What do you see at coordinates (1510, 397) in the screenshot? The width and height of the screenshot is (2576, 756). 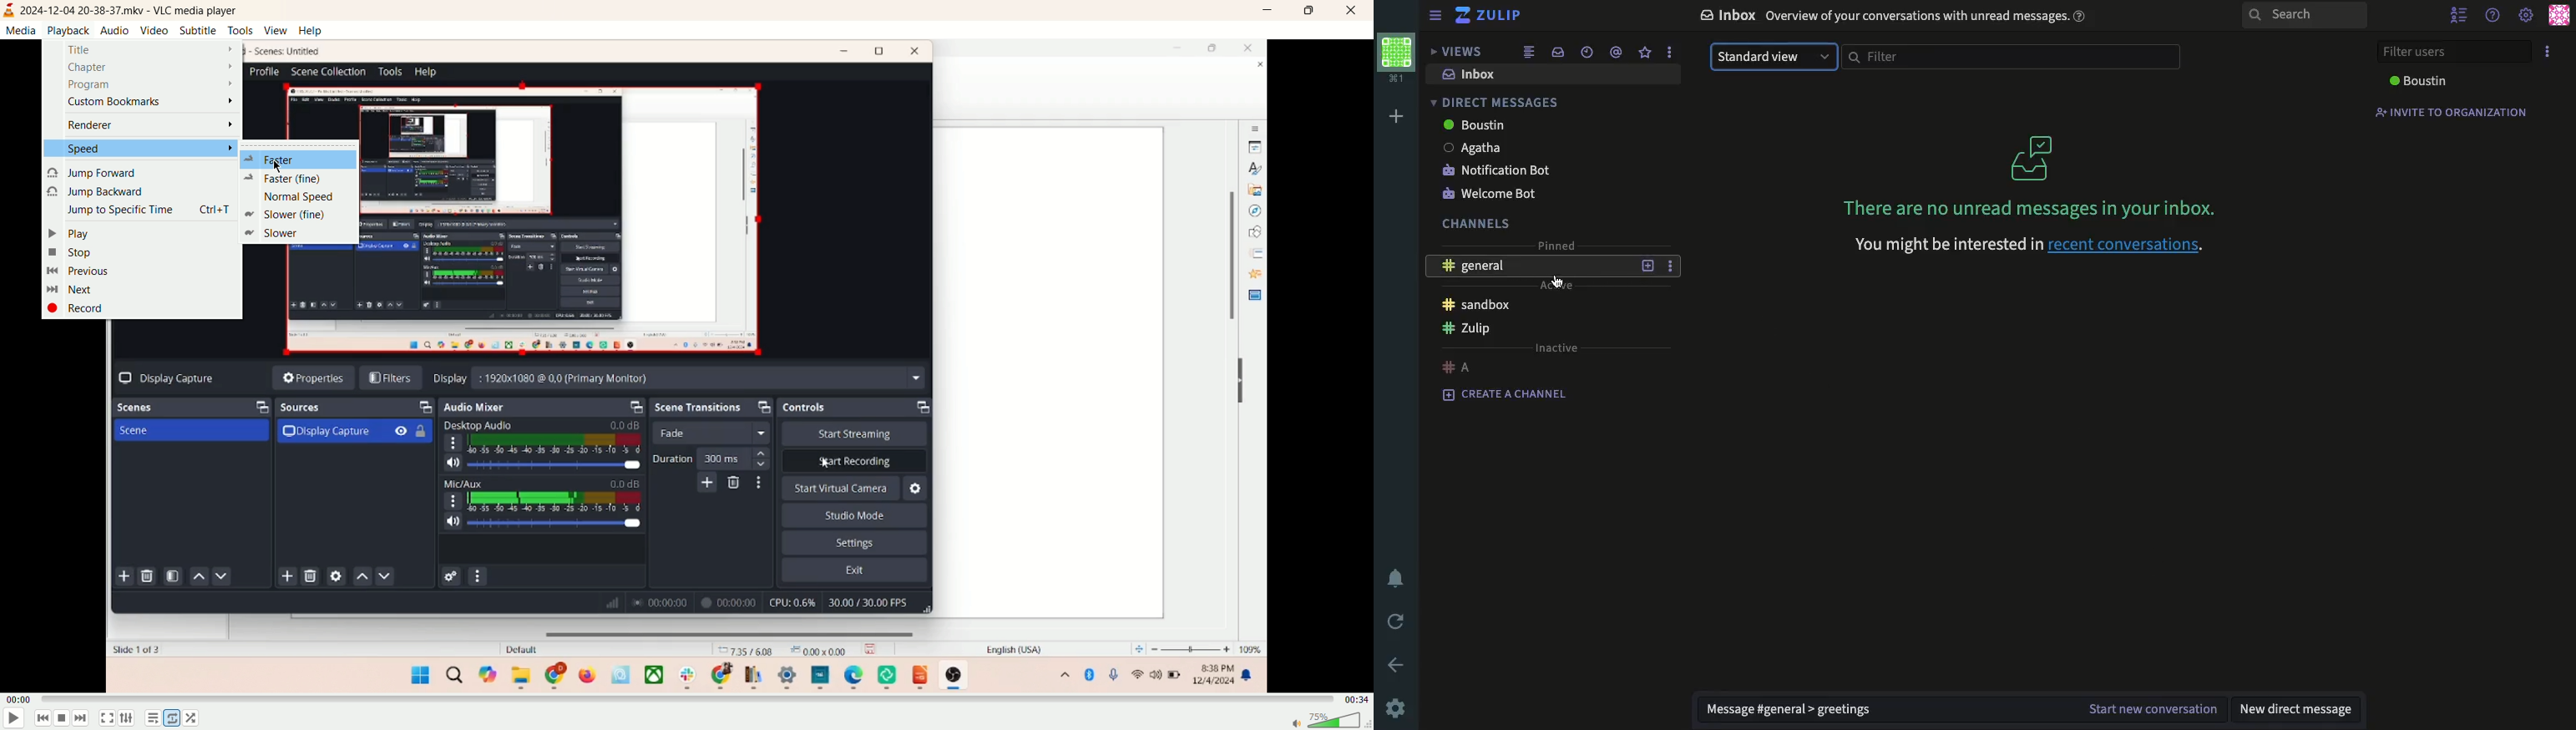 I see `create a channel` at bounding box center [1510, 397].